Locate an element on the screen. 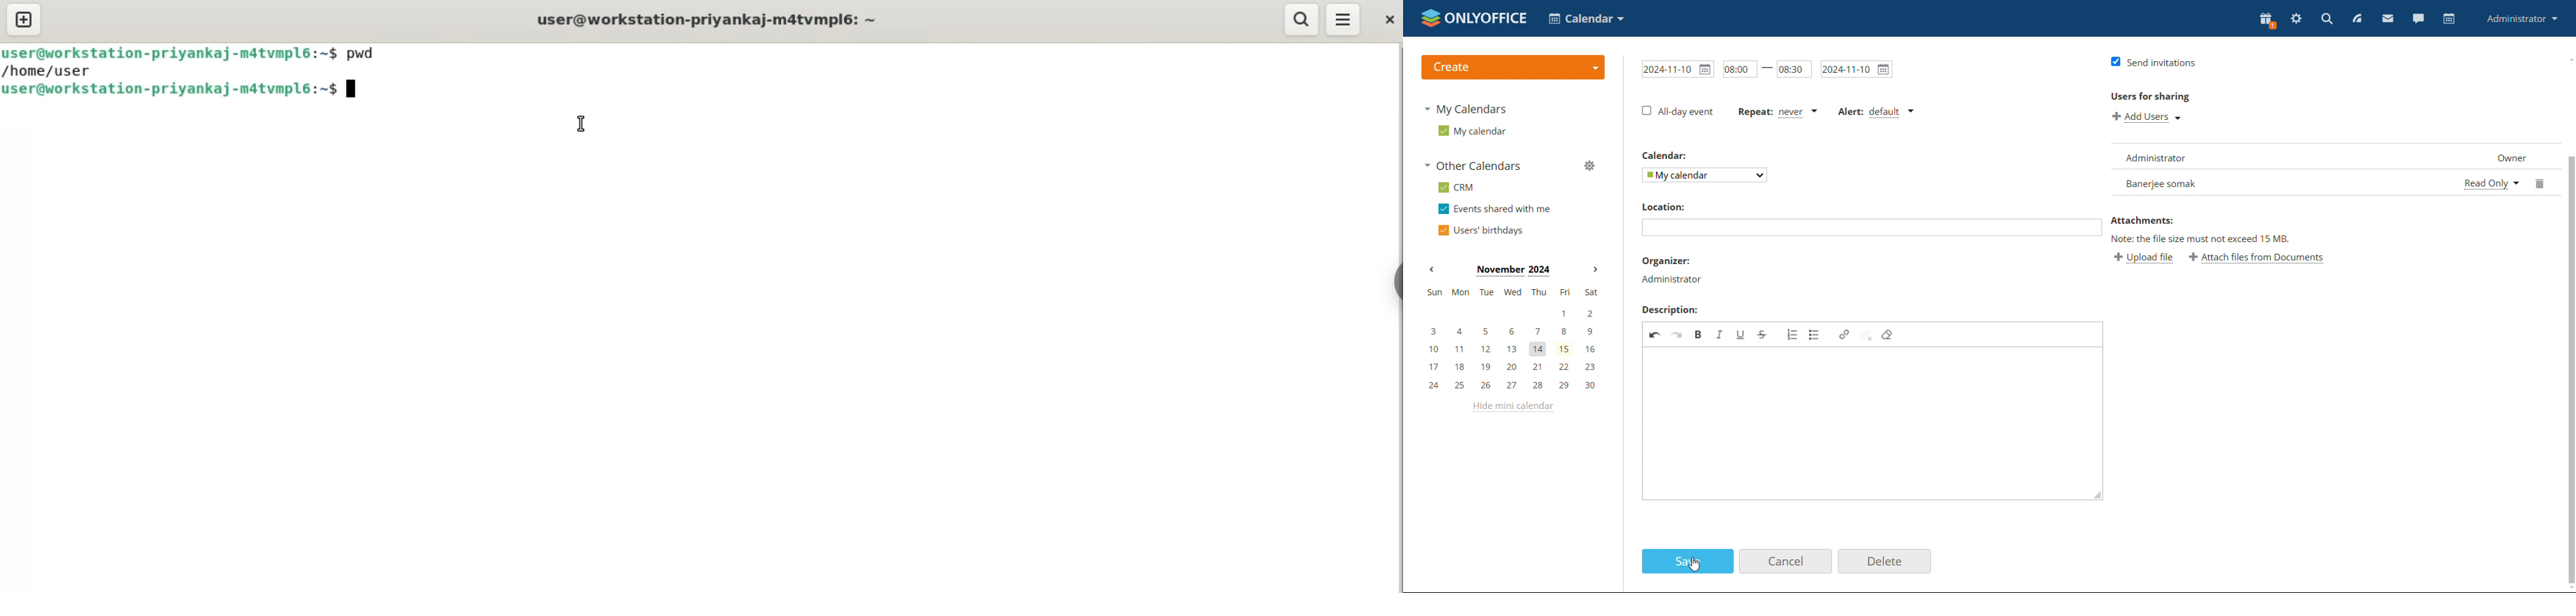 This screenshot has width=2576, height=616. scroll down is located at coordinates (2569, 587).